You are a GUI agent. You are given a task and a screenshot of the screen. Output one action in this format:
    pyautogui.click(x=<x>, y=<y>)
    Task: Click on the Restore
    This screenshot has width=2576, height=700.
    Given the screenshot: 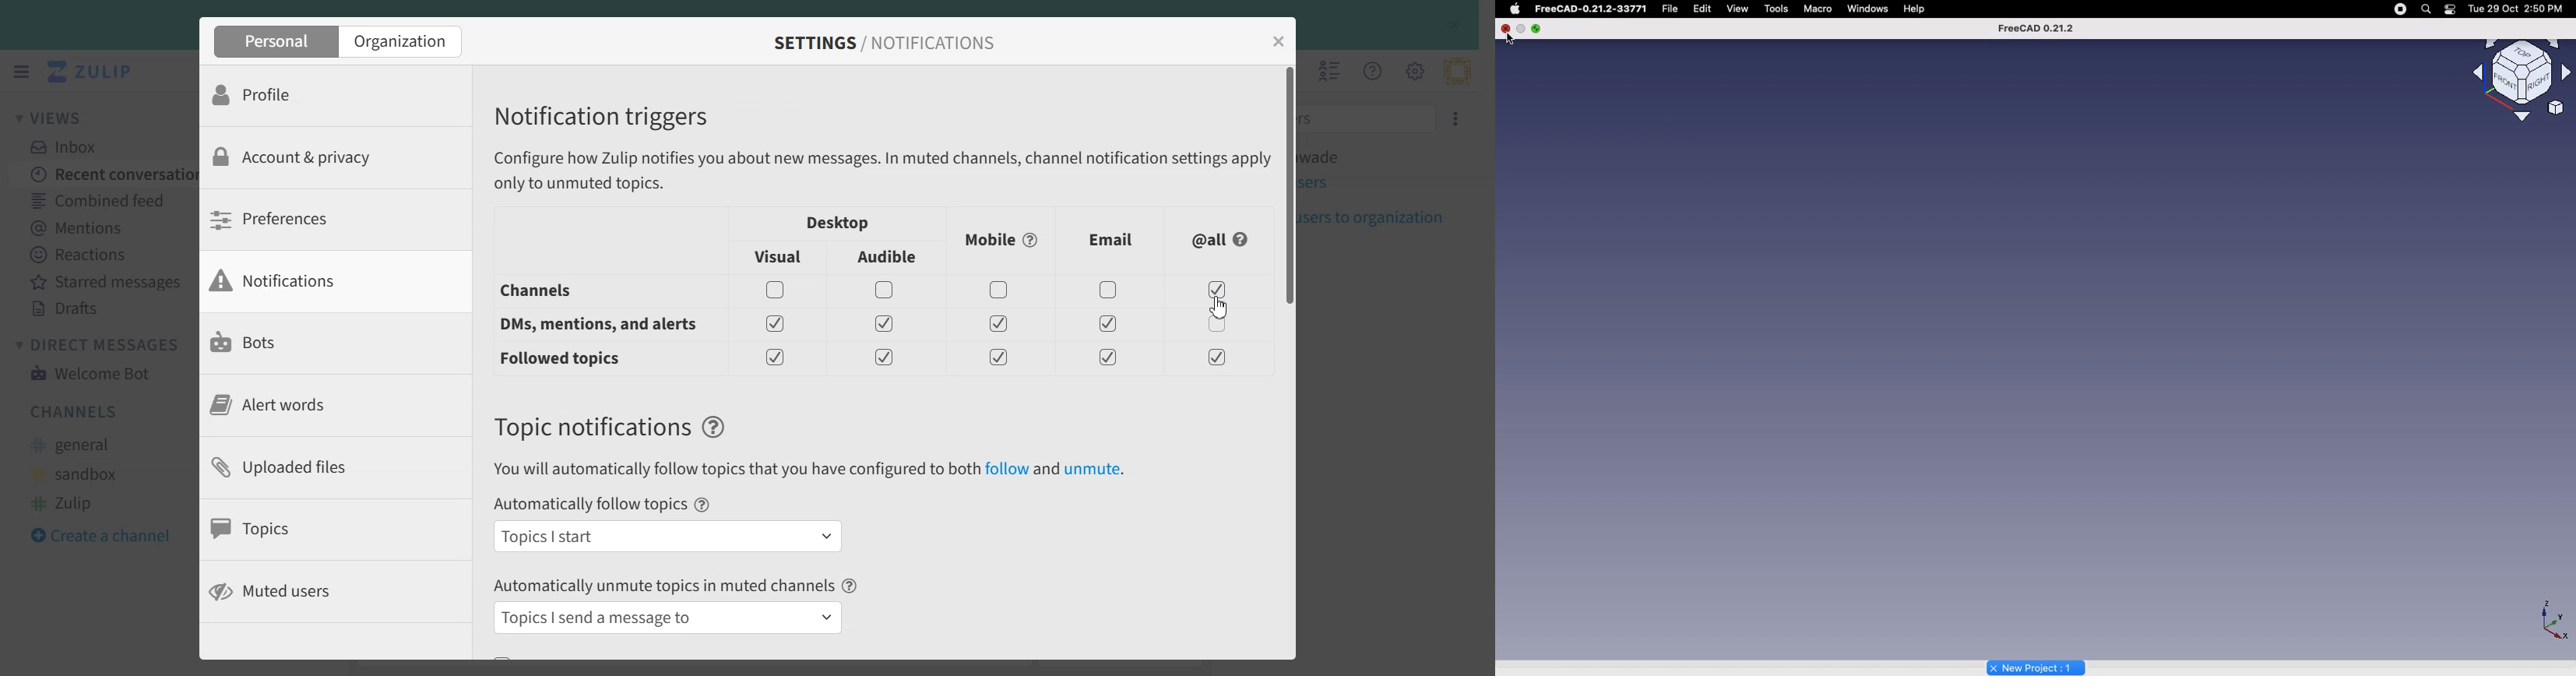 What is the action you would take?
    pyautogui.click(x=1521, y=28)
    